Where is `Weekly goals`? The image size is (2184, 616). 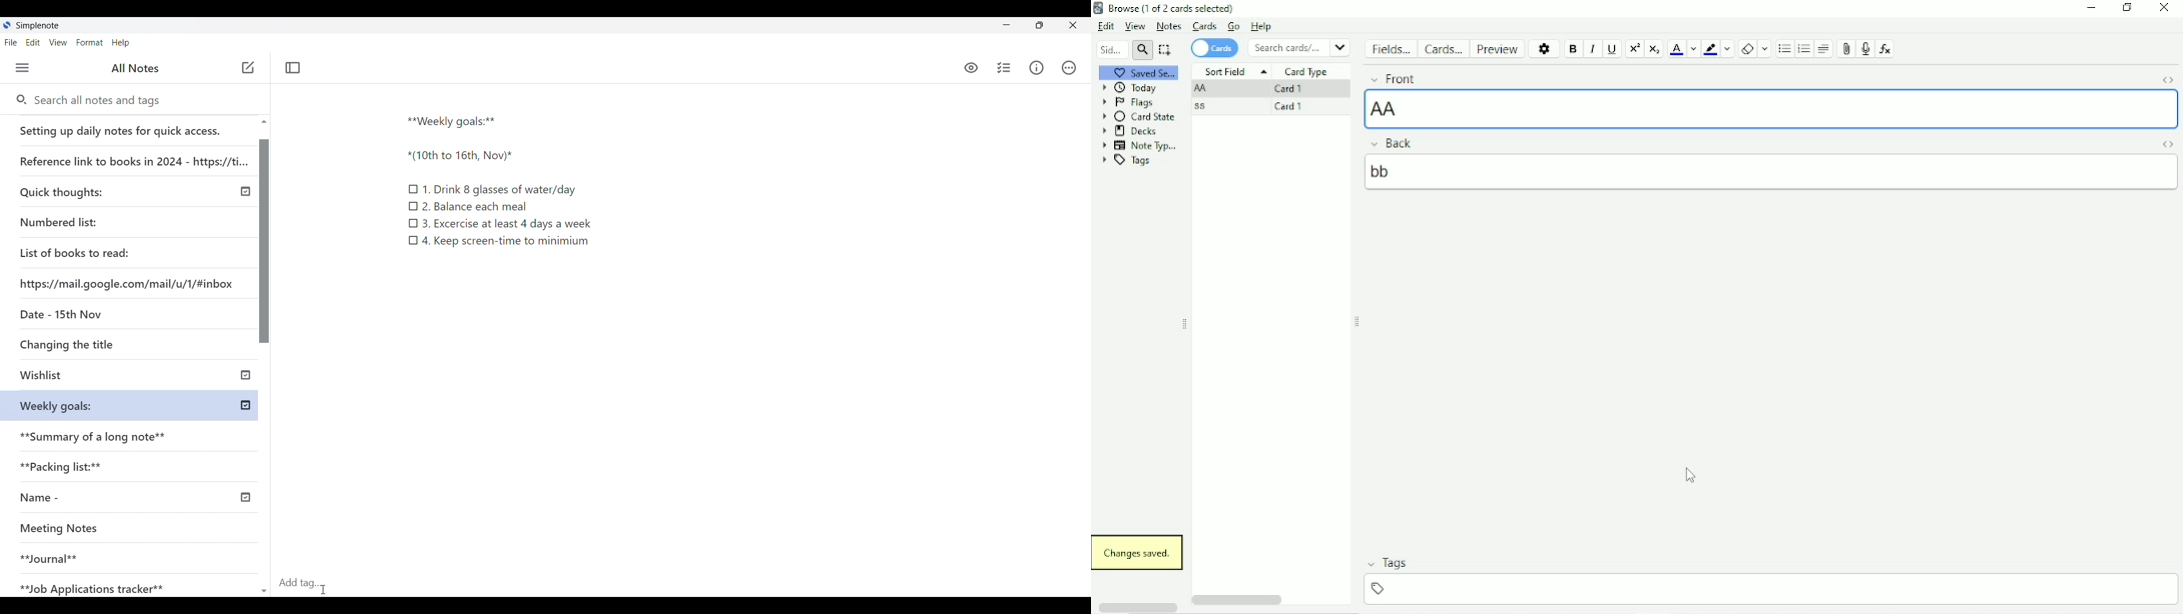
Weekly goals is located at coordinates (56, 405).